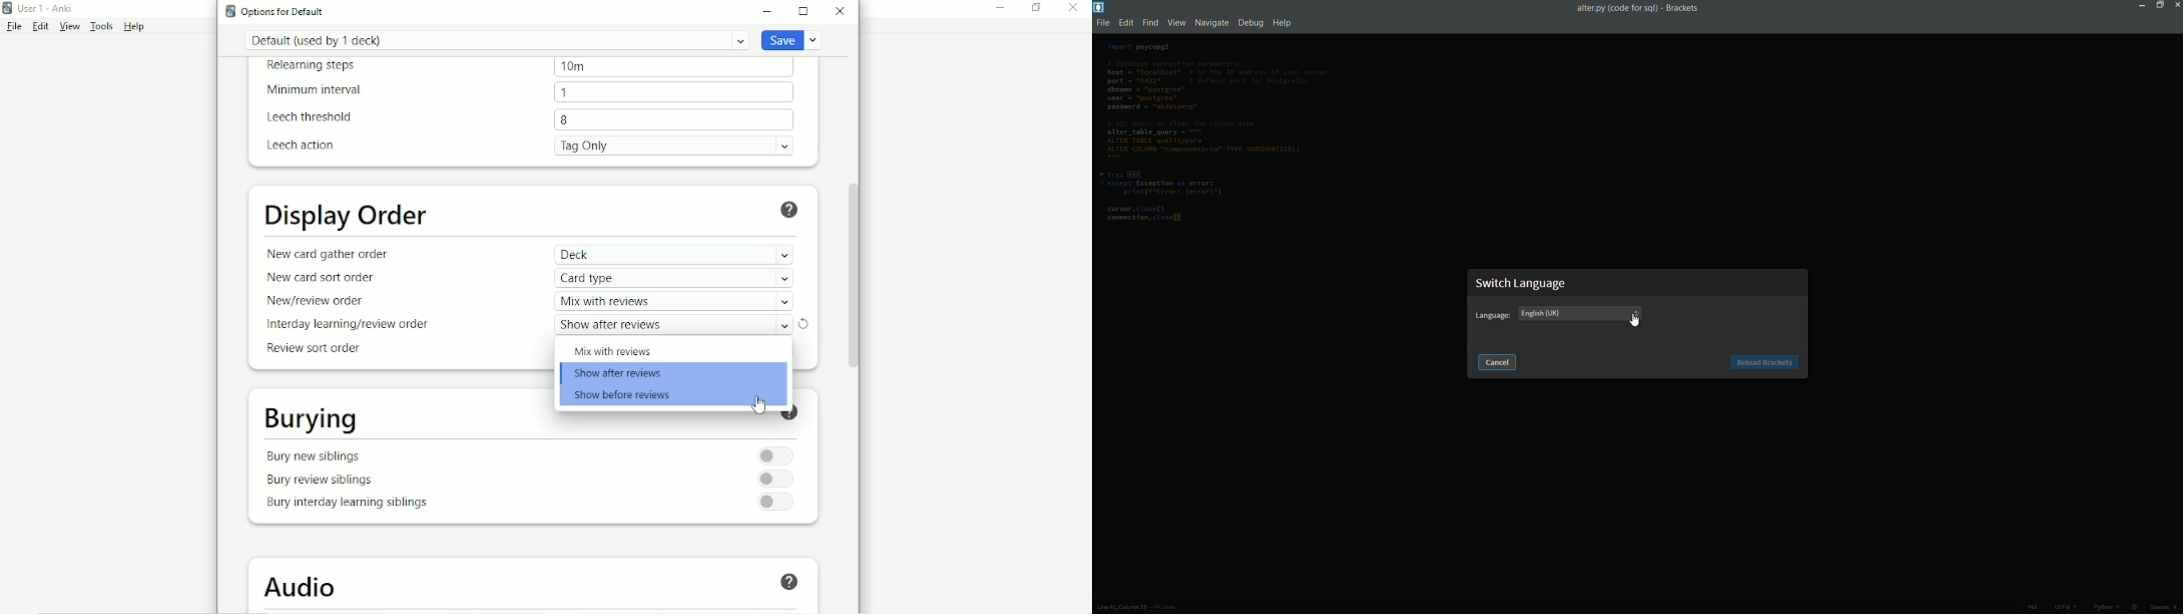 The width and height of the screenshot is (2184, 616). What do you see at coordinates (793, 39) in the screenshot?
I see `Save` at bounding box center [793, 39].